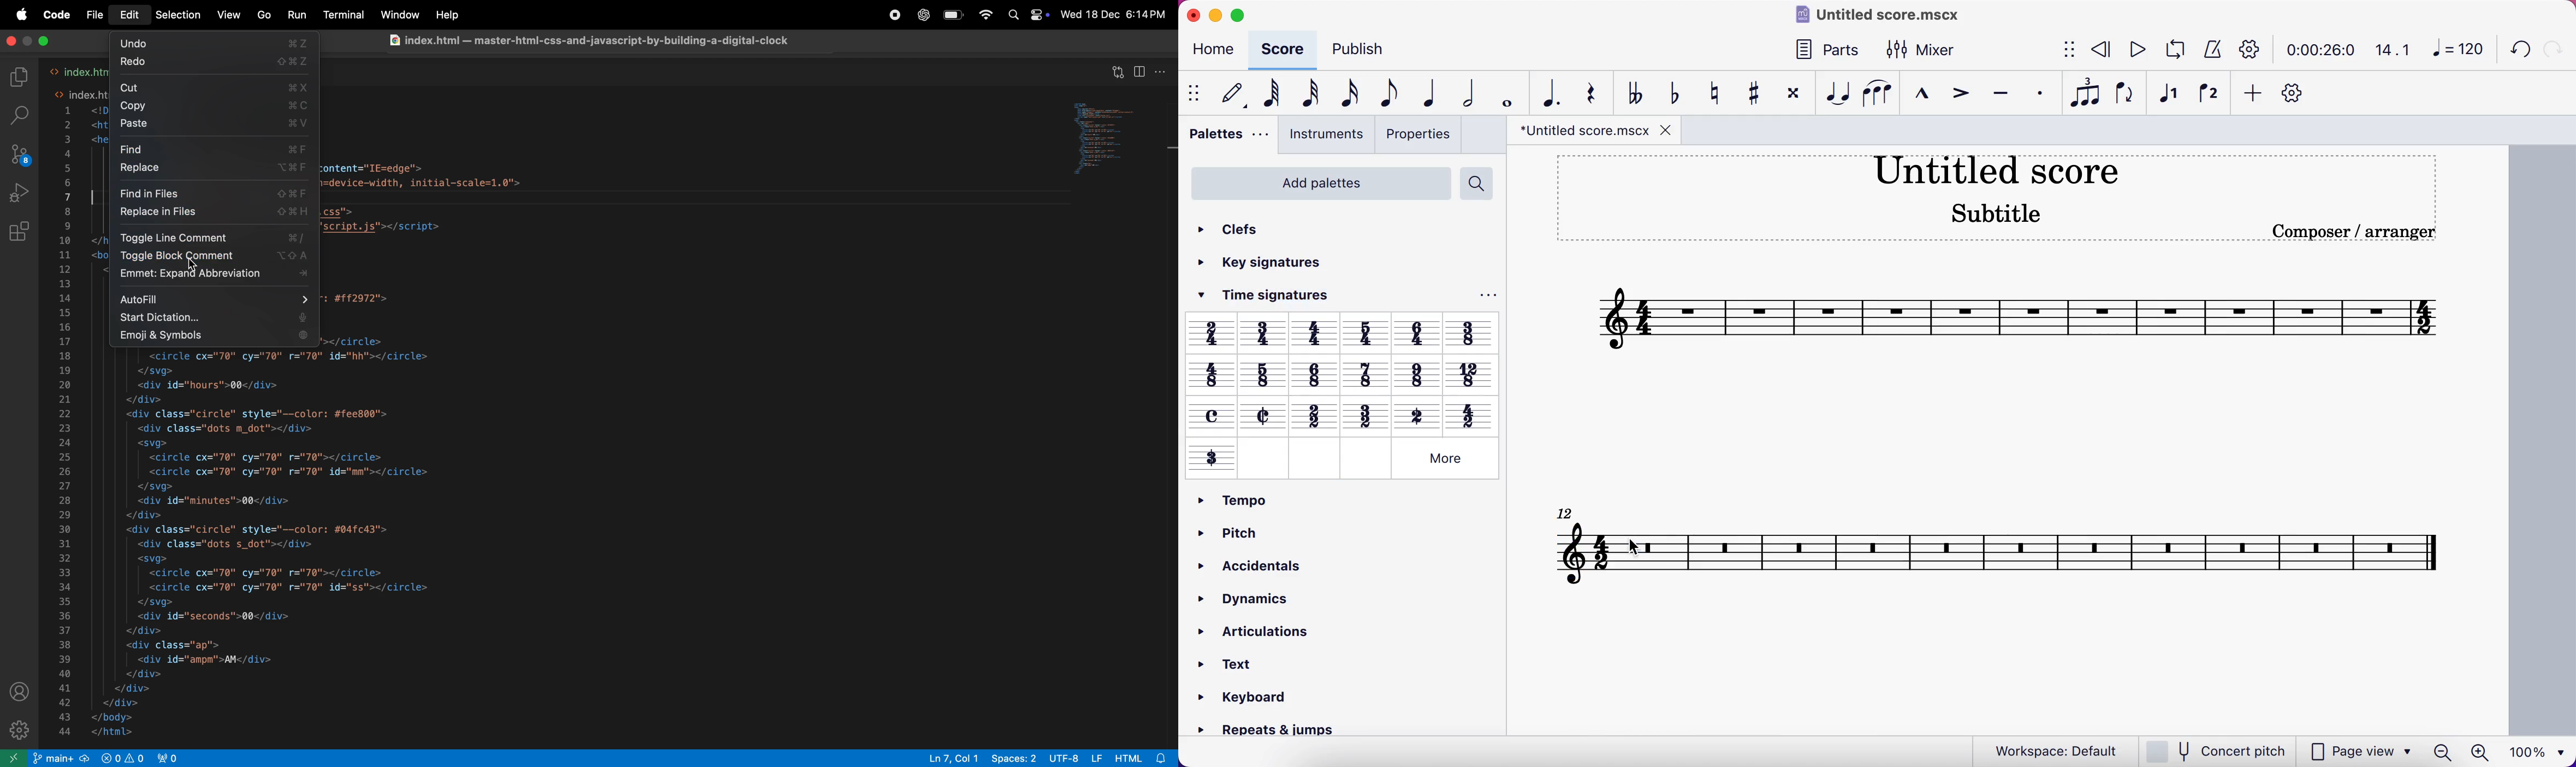 The width and height of the screenshot is (2576, 784). What do you see at coordinates (215, 317) in the screenshot?
I see `start didctation` at bounding box center [215, 317].